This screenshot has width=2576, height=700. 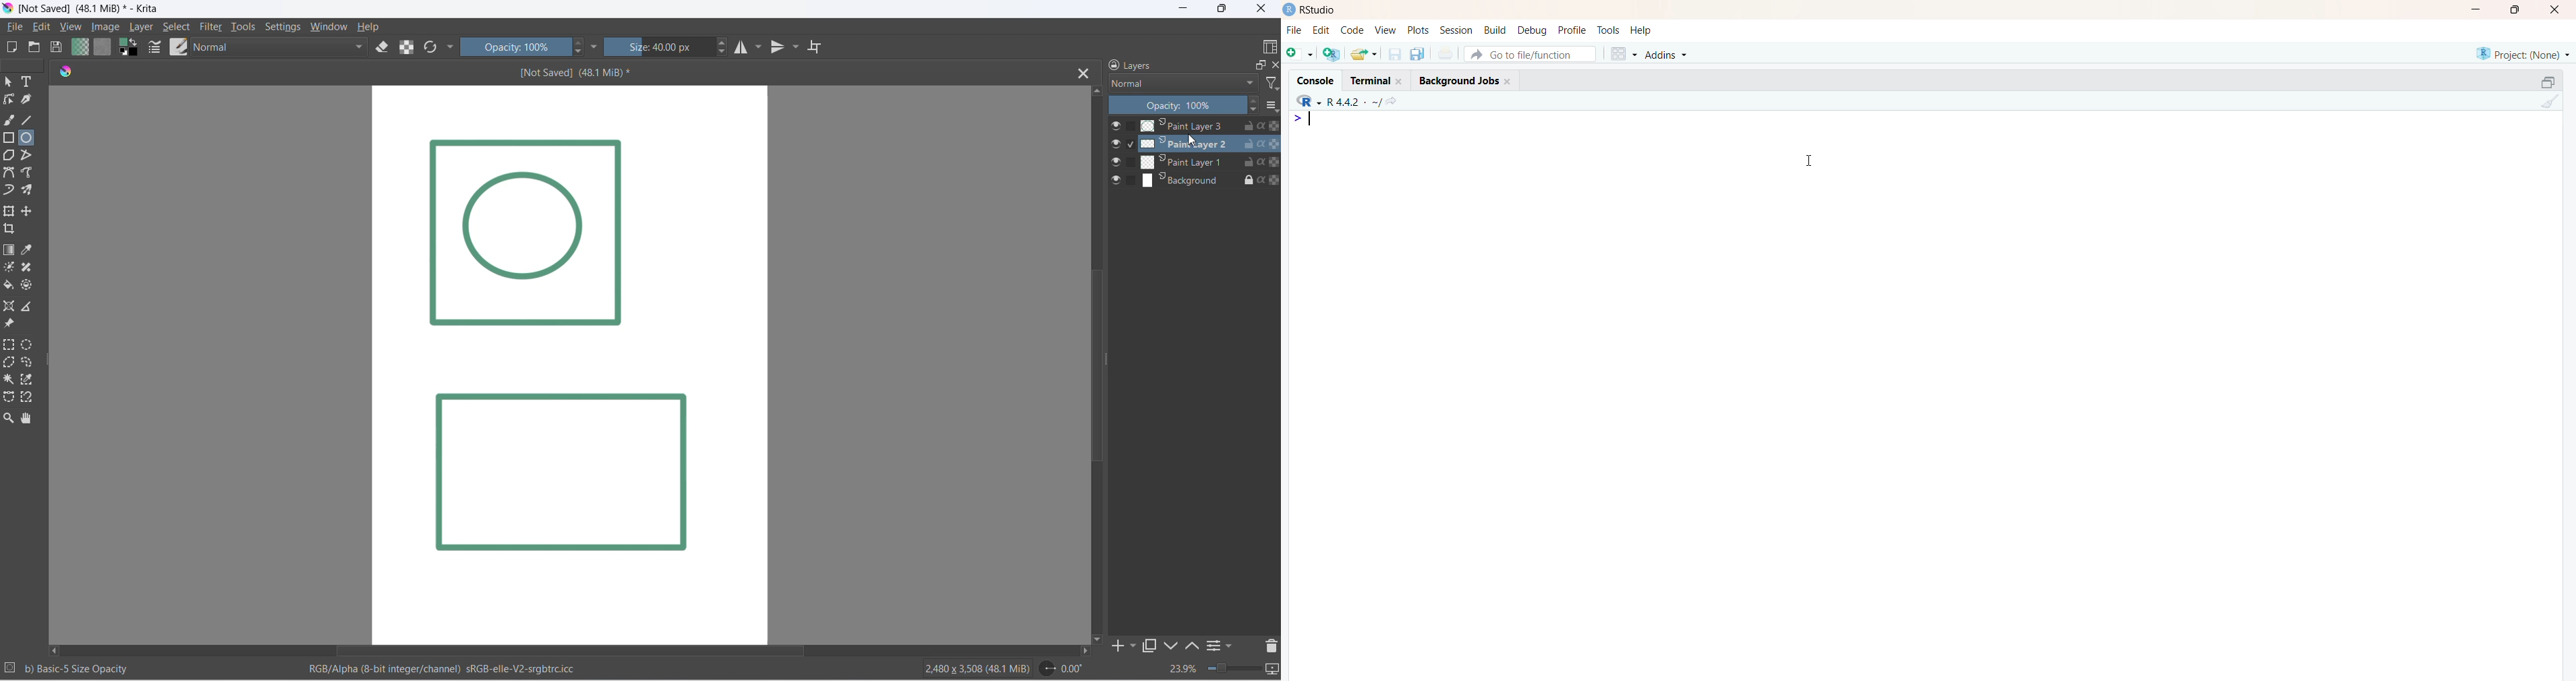 I want to click on rectangle tool, so click(x=9, y=138).